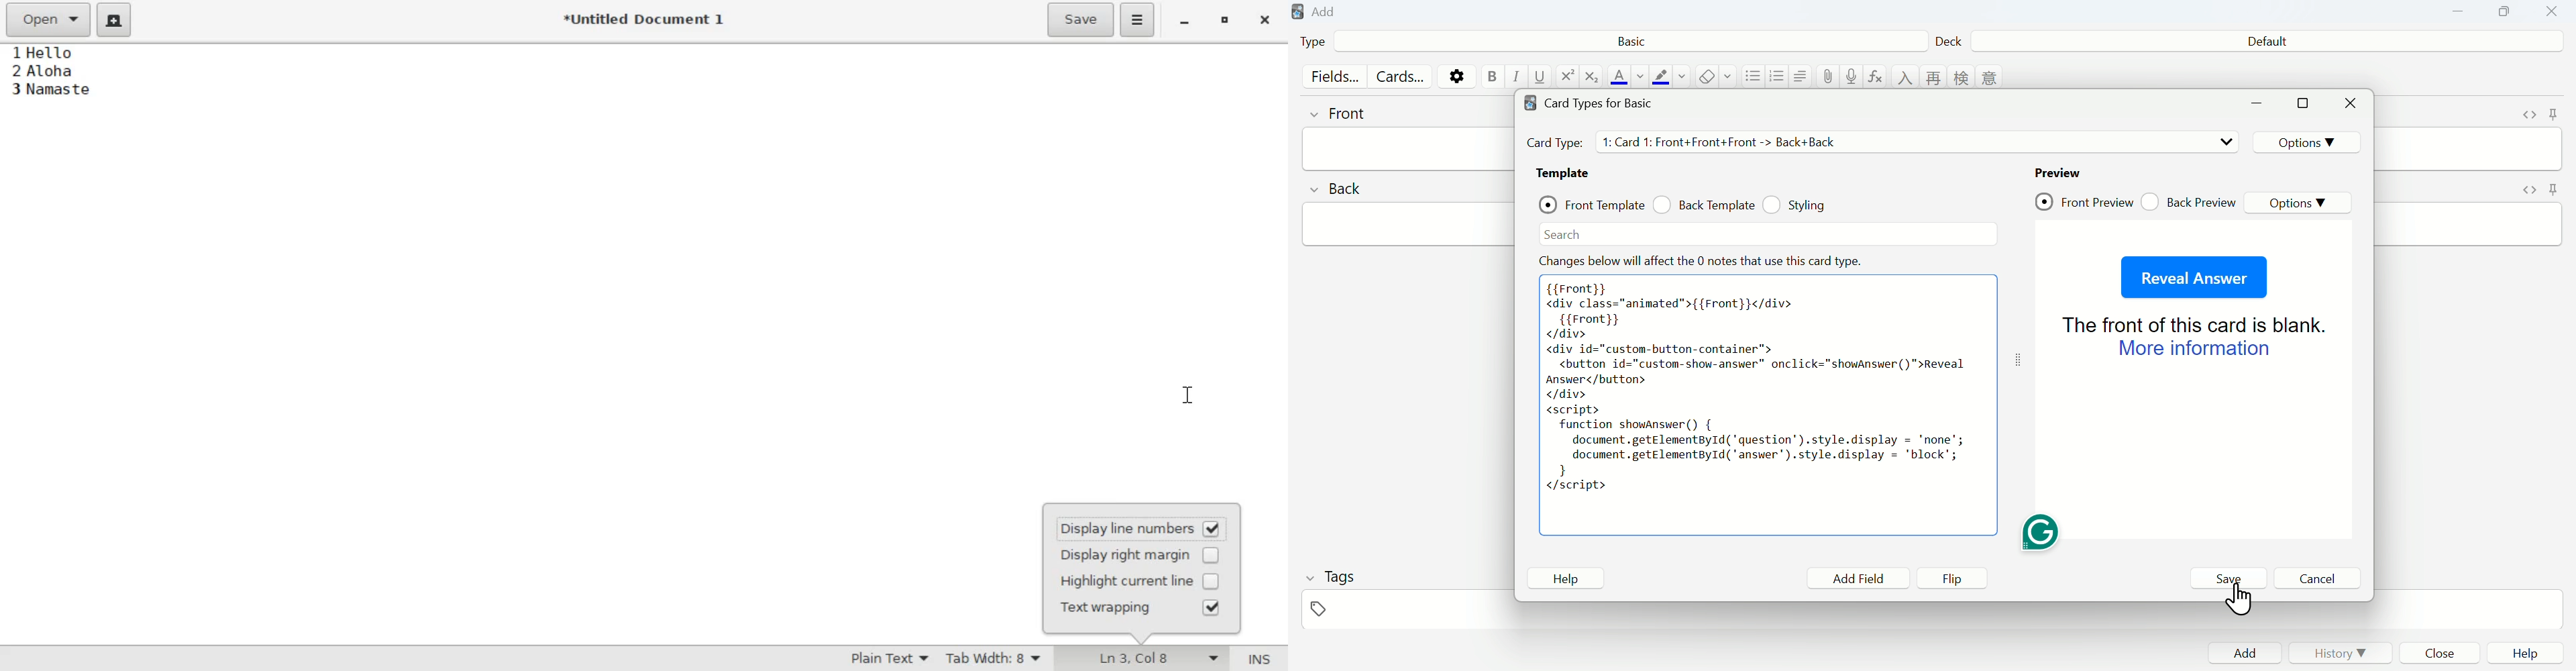 Image resolution: width=2576 pixels, height=672 pixels. What do you see at coordinates (1456, 76) in the screenshot?
I see `options` at bounding box center [1456, 76].